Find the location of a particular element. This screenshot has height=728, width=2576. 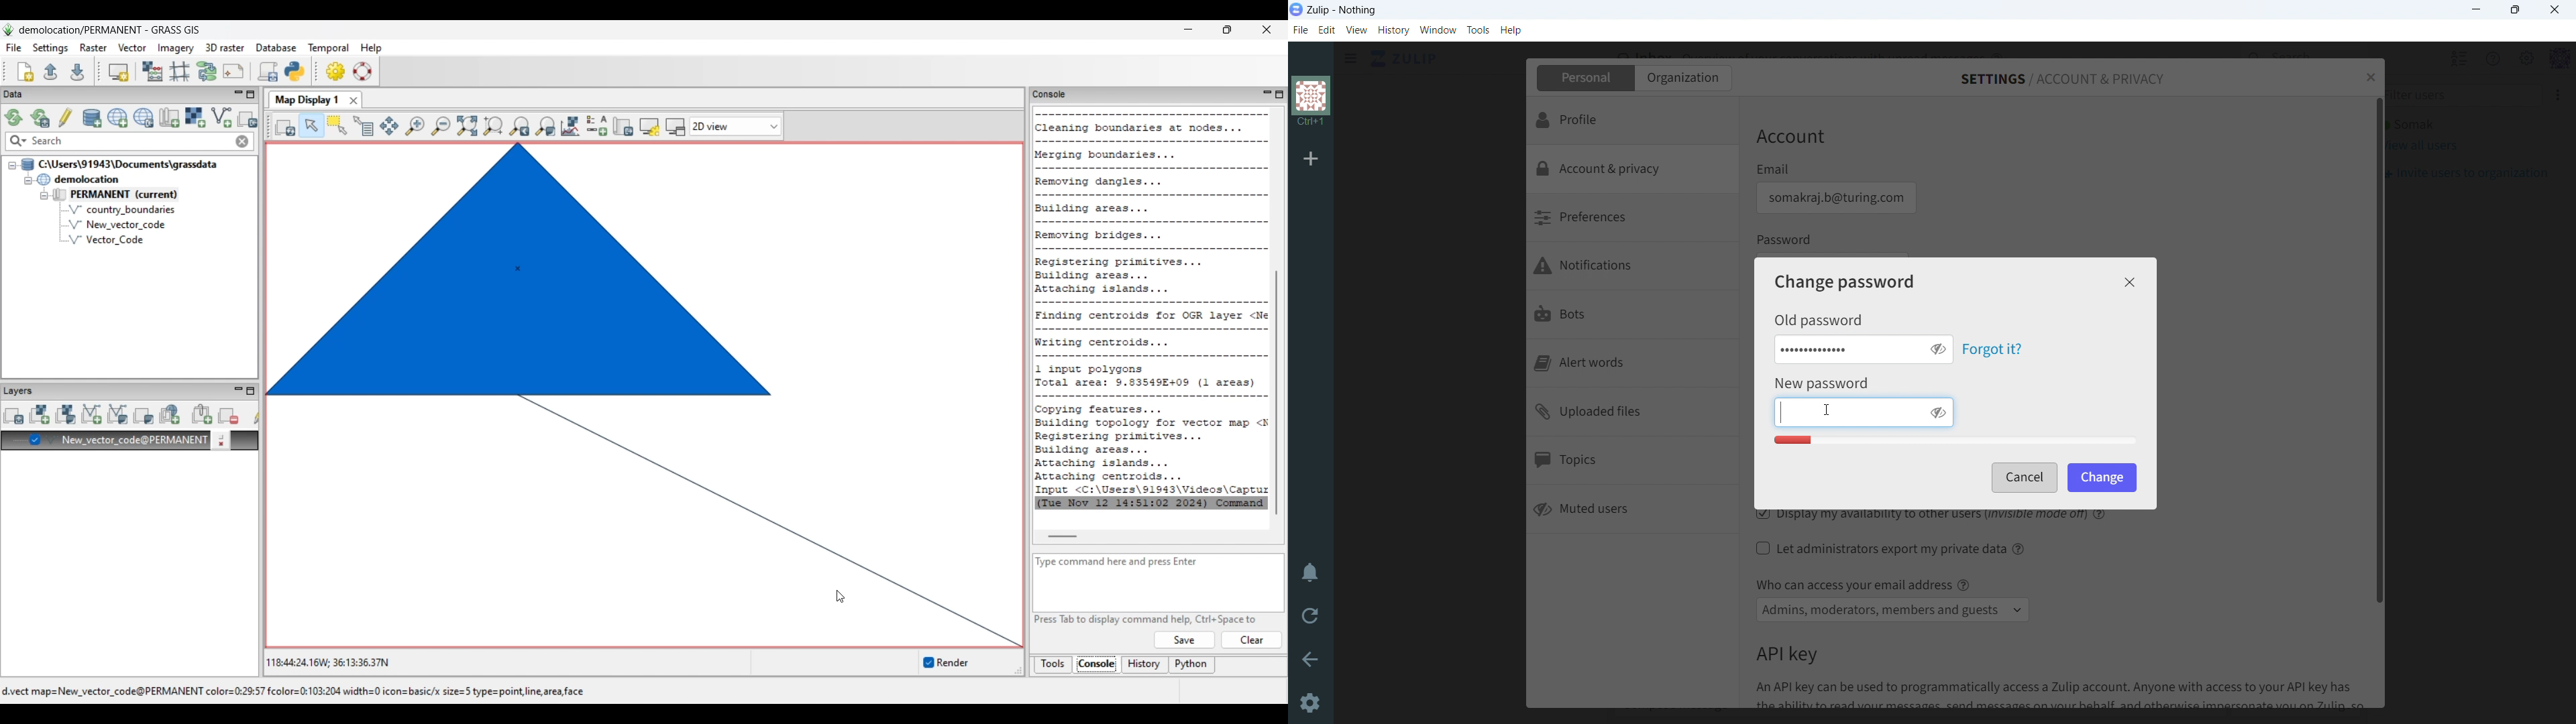

click to see sidebar menu is located at coordinates (1351, 58).